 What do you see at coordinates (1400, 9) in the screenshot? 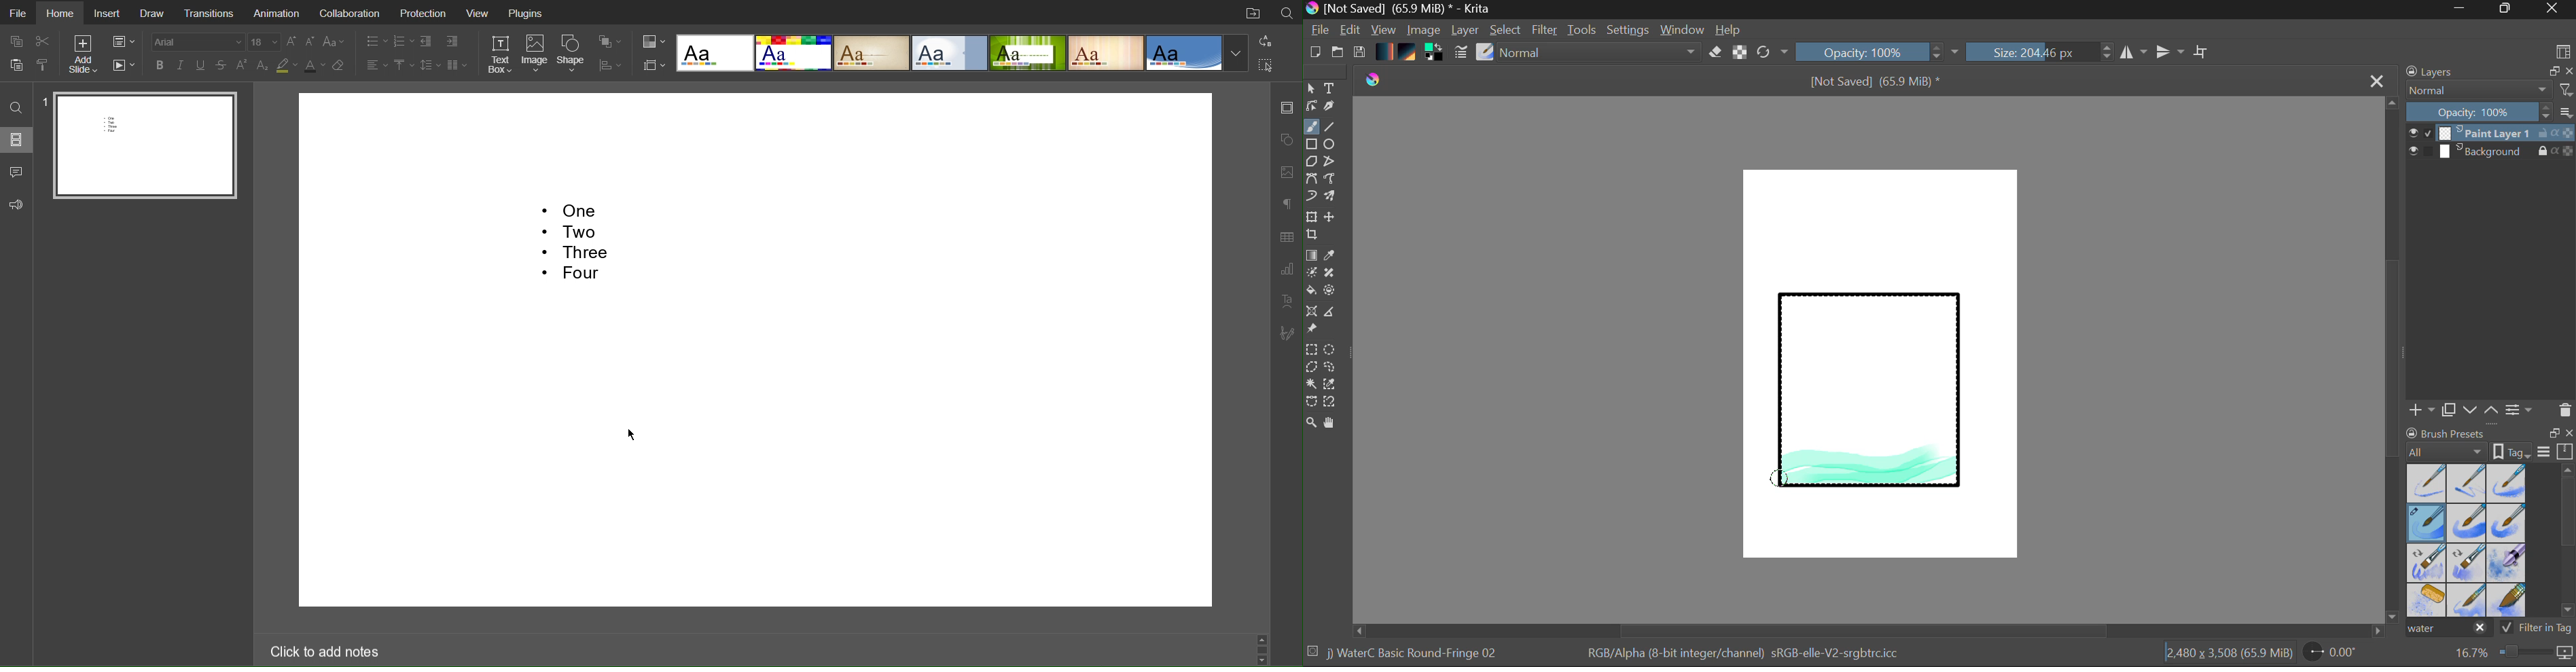
I see `Window Title` at bounding box center [1400, 9].